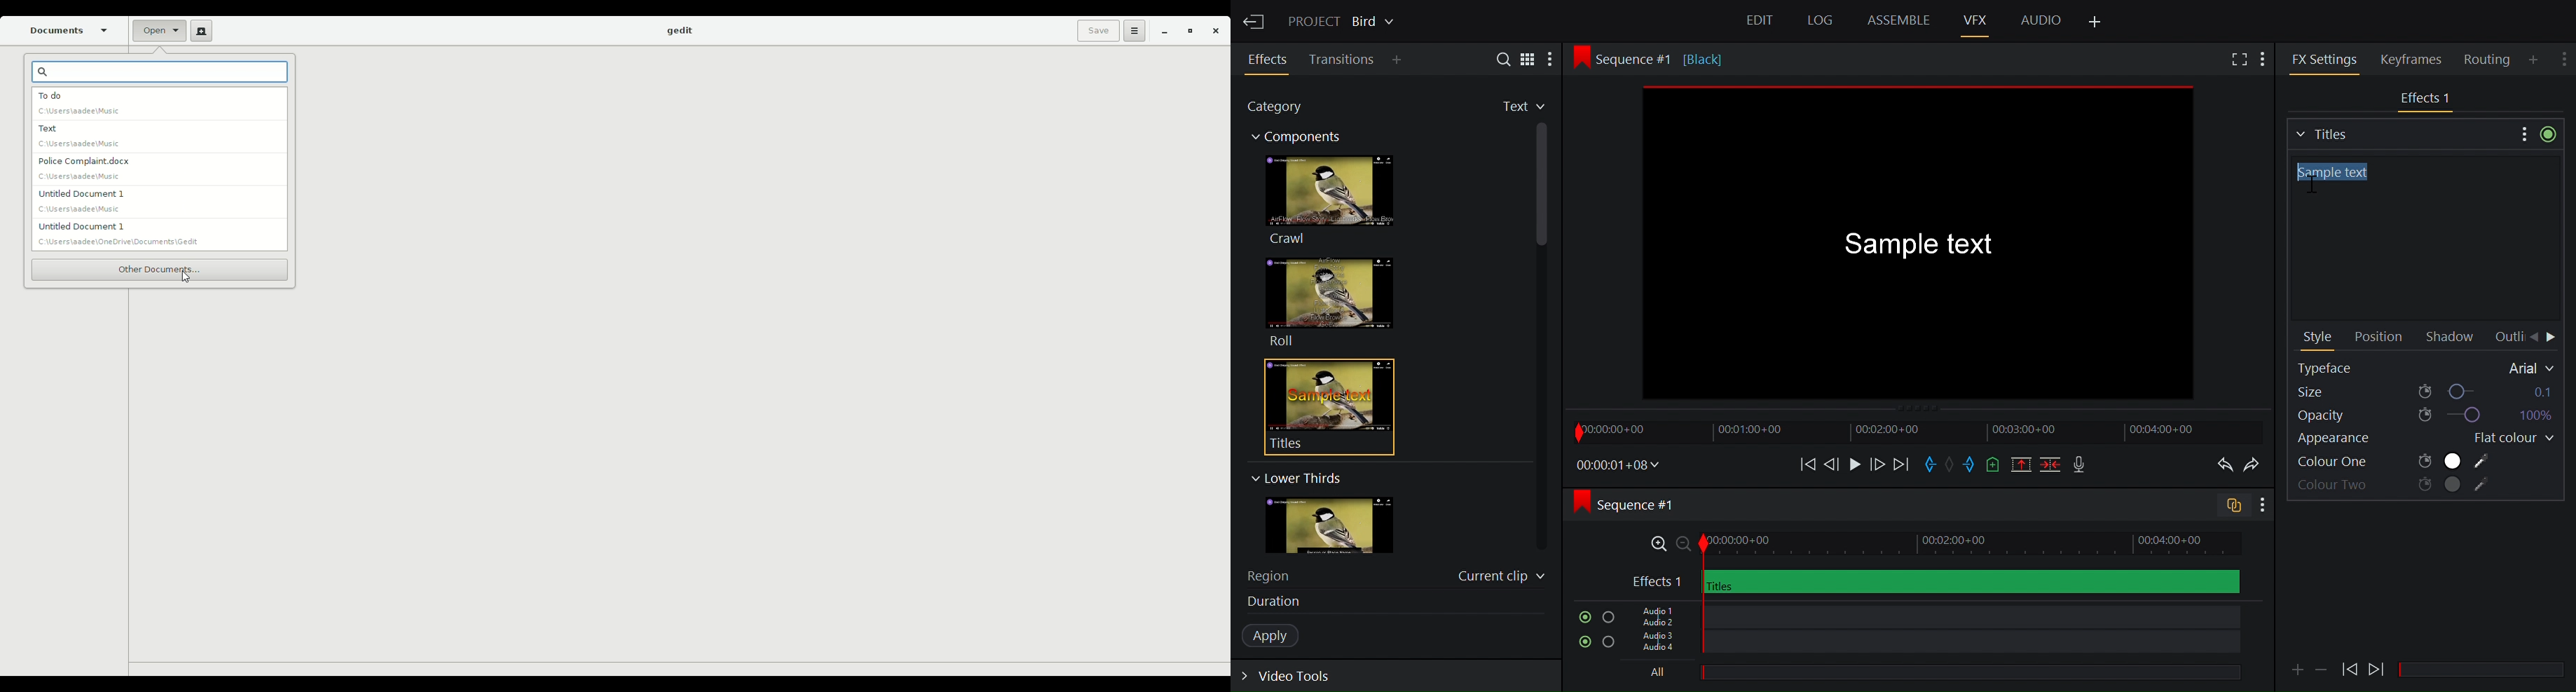 The width and height of the screenshot is (2576, 700). Describe the element at coordinates (2297, 670) in the screenshot. I see `Attachment` at that location.